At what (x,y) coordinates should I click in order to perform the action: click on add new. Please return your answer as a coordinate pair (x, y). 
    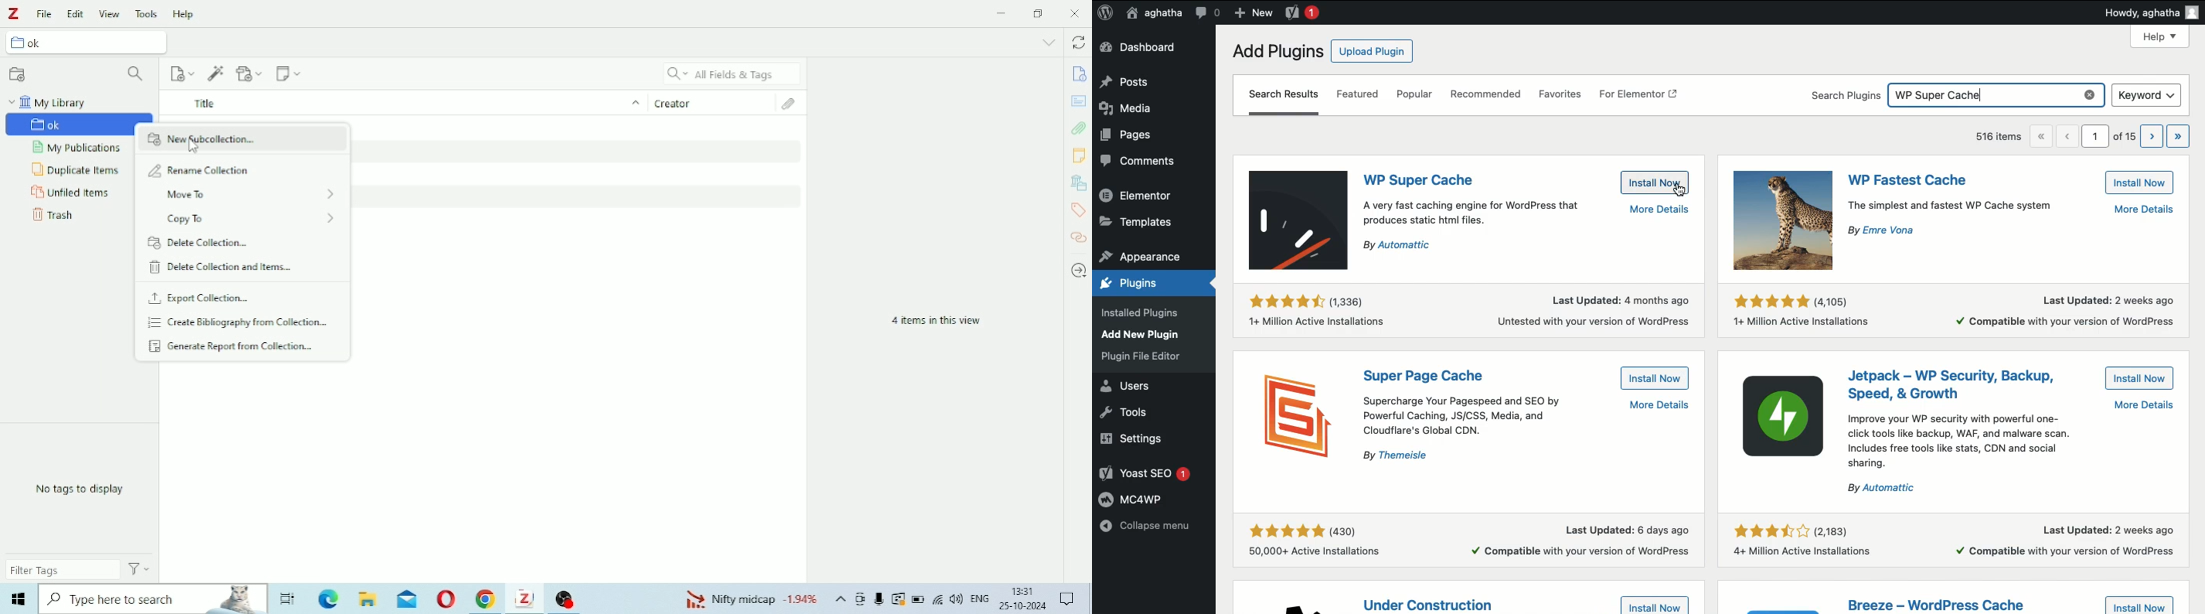
    Looking at the image, I should click on (1253, 12).